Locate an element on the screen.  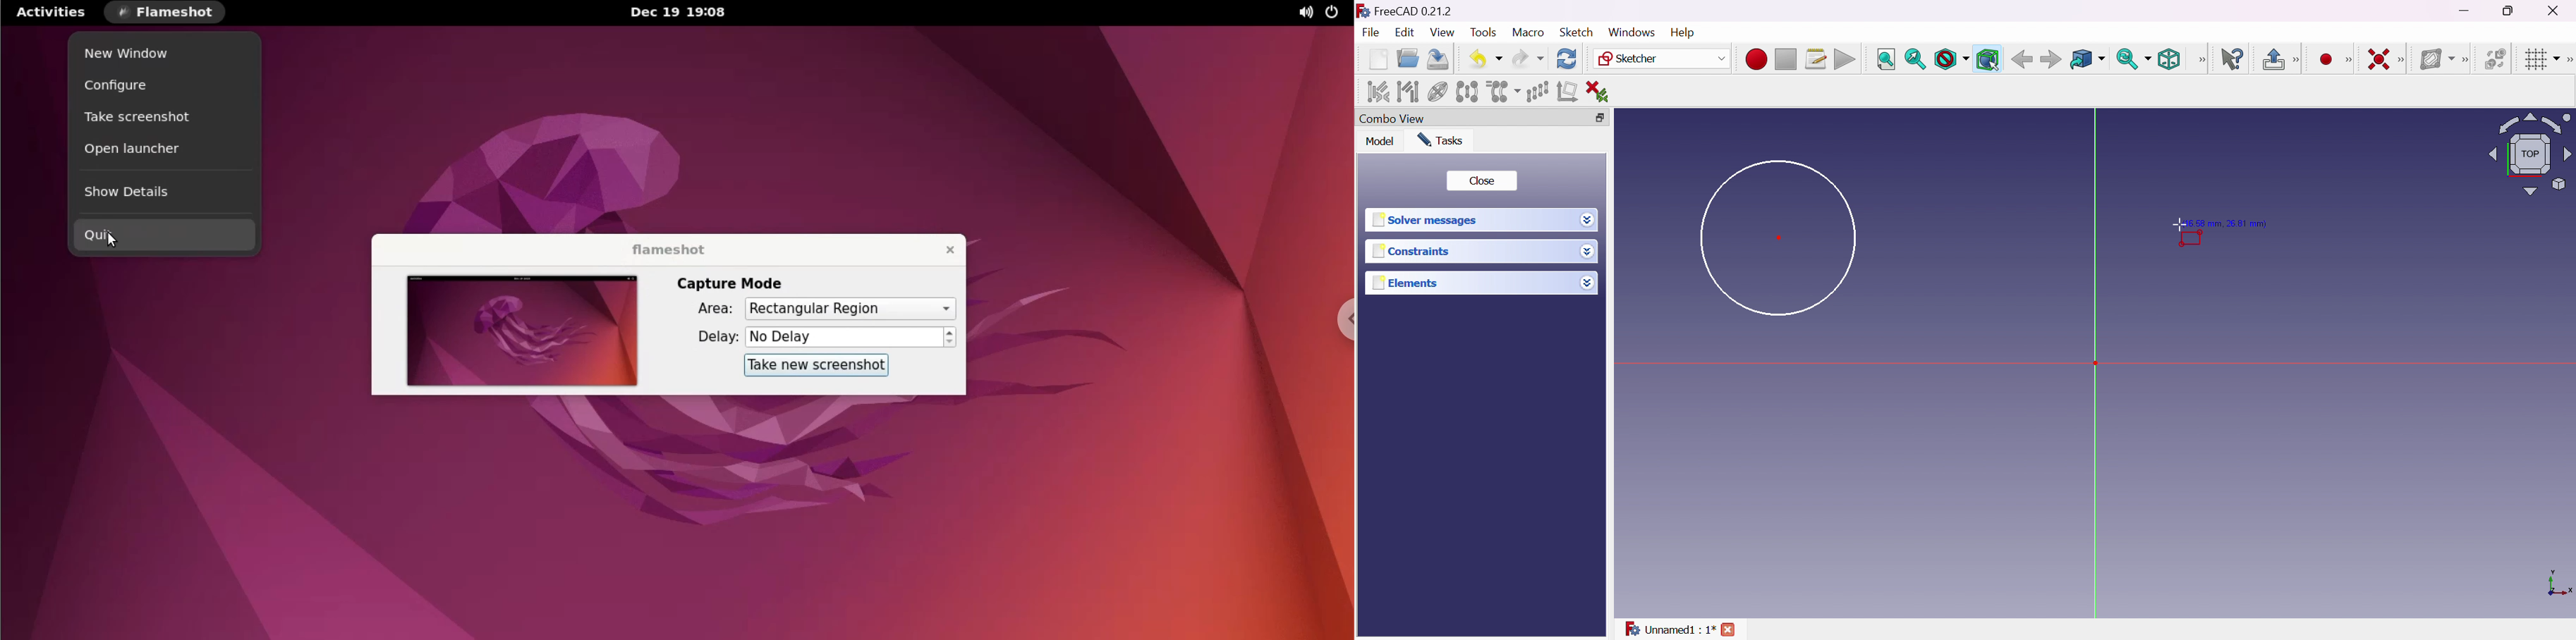
Position is located at coordinates (2226, 222).